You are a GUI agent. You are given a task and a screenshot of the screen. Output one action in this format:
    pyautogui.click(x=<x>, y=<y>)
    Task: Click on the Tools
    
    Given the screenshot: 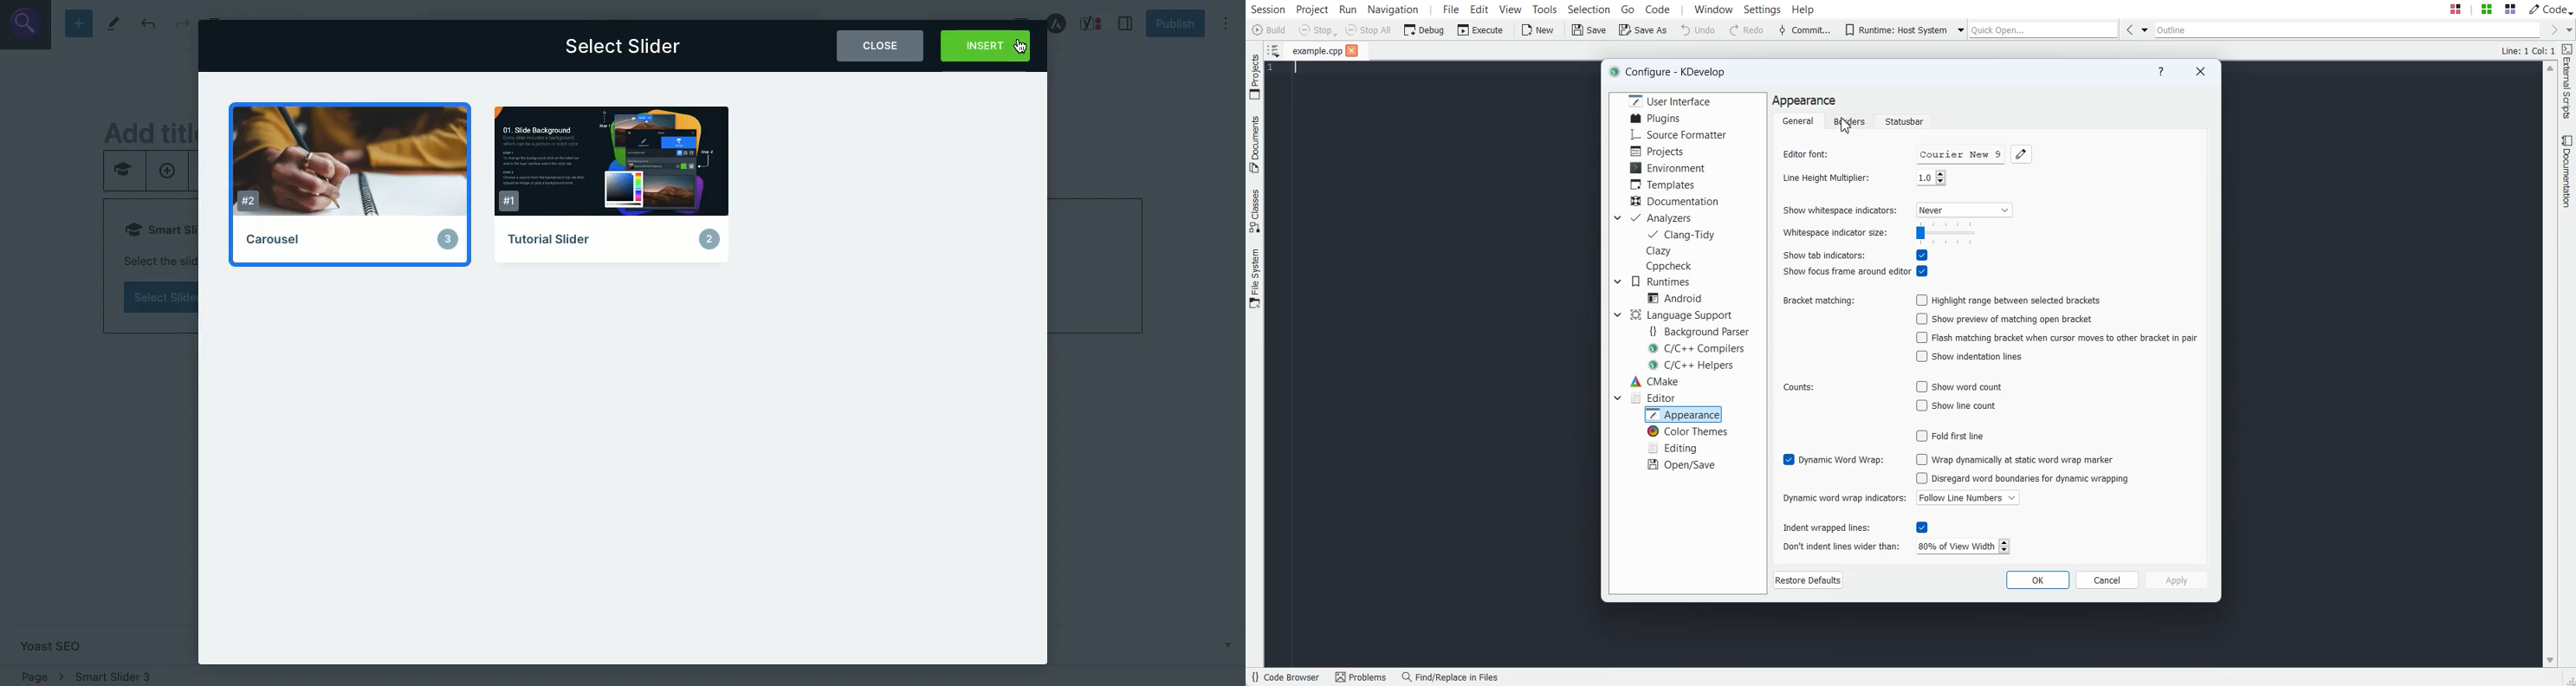 What is the action you would take?
    pyautogui.click(x=114, y=23)
    